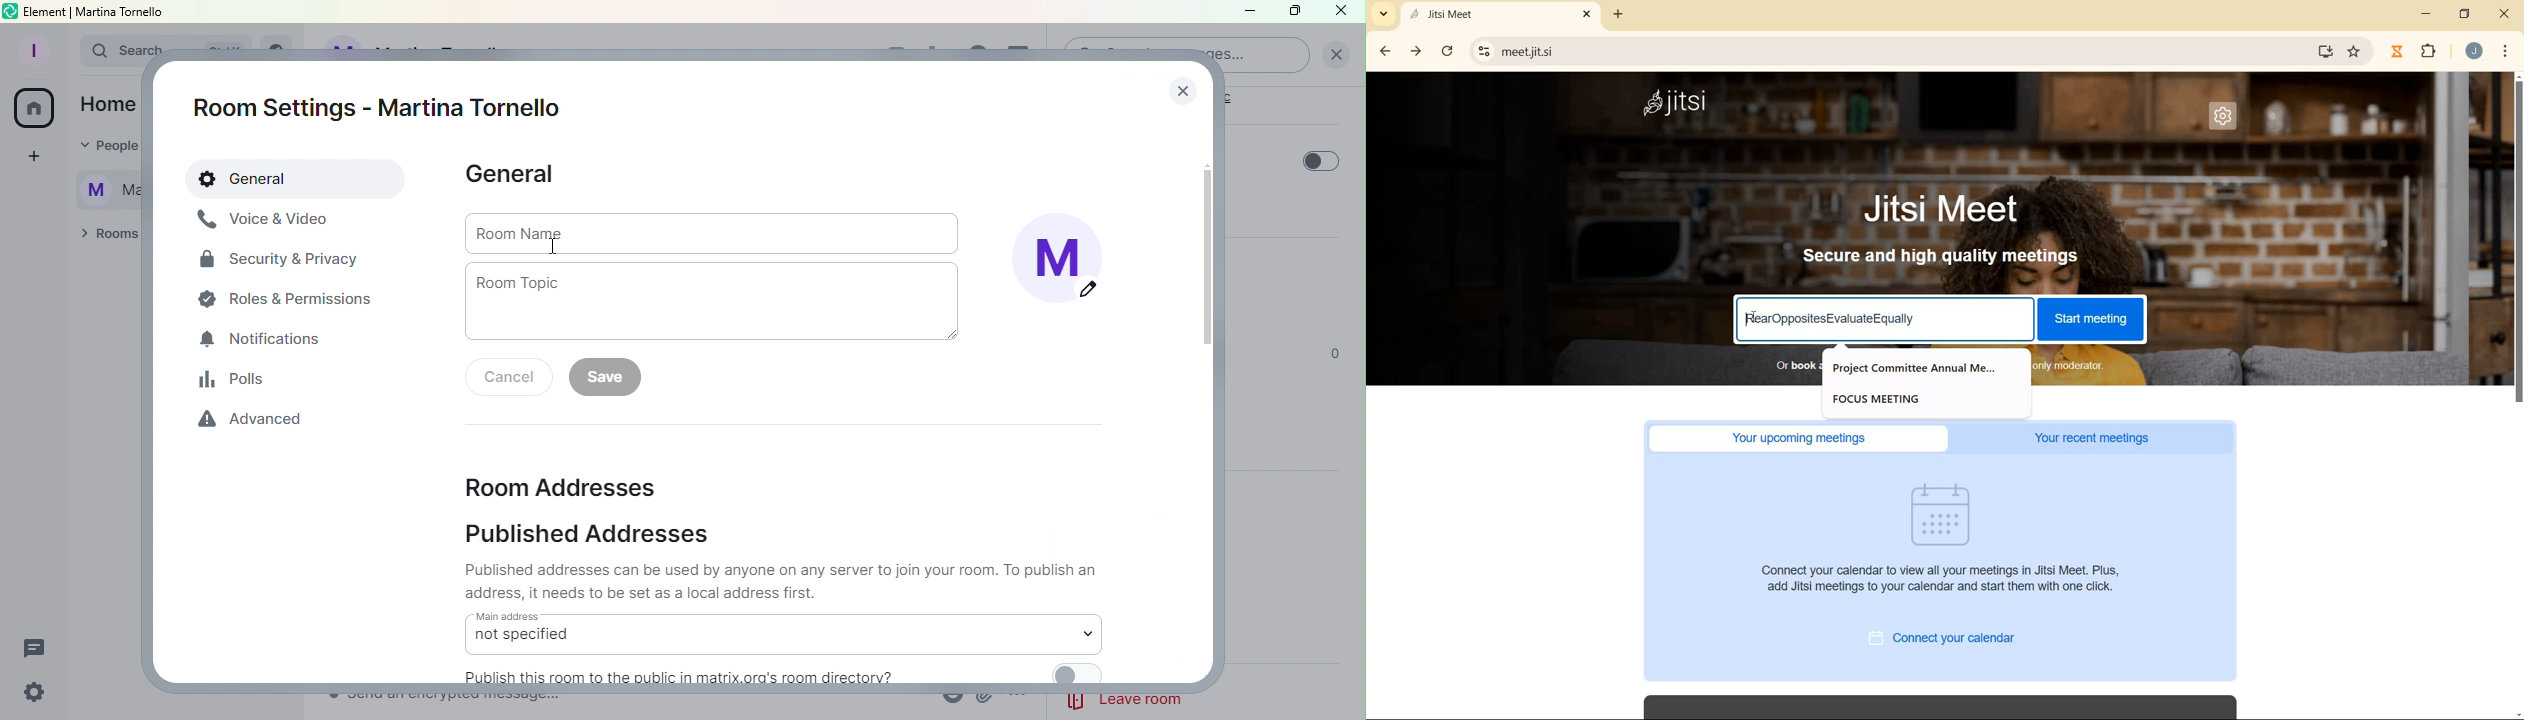  I want to click on Cancel, so click(513, 381).